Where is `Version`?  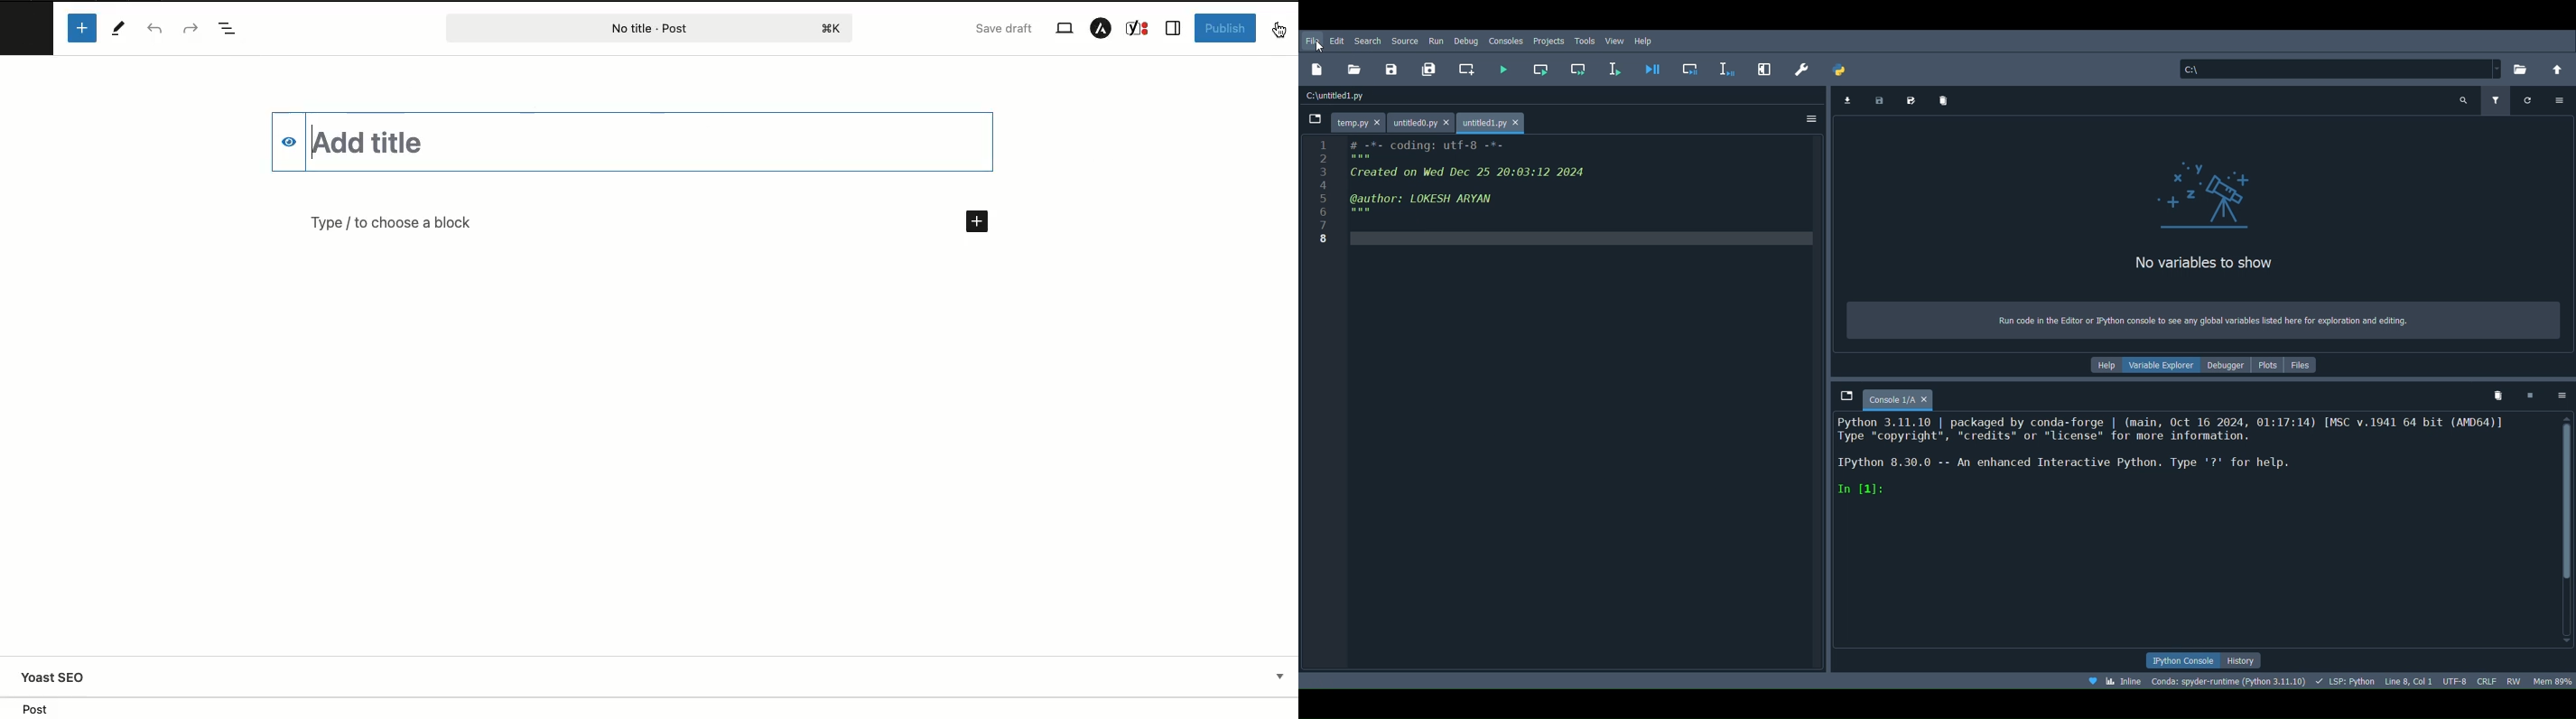
Version is located at coordinates (2229, 680).